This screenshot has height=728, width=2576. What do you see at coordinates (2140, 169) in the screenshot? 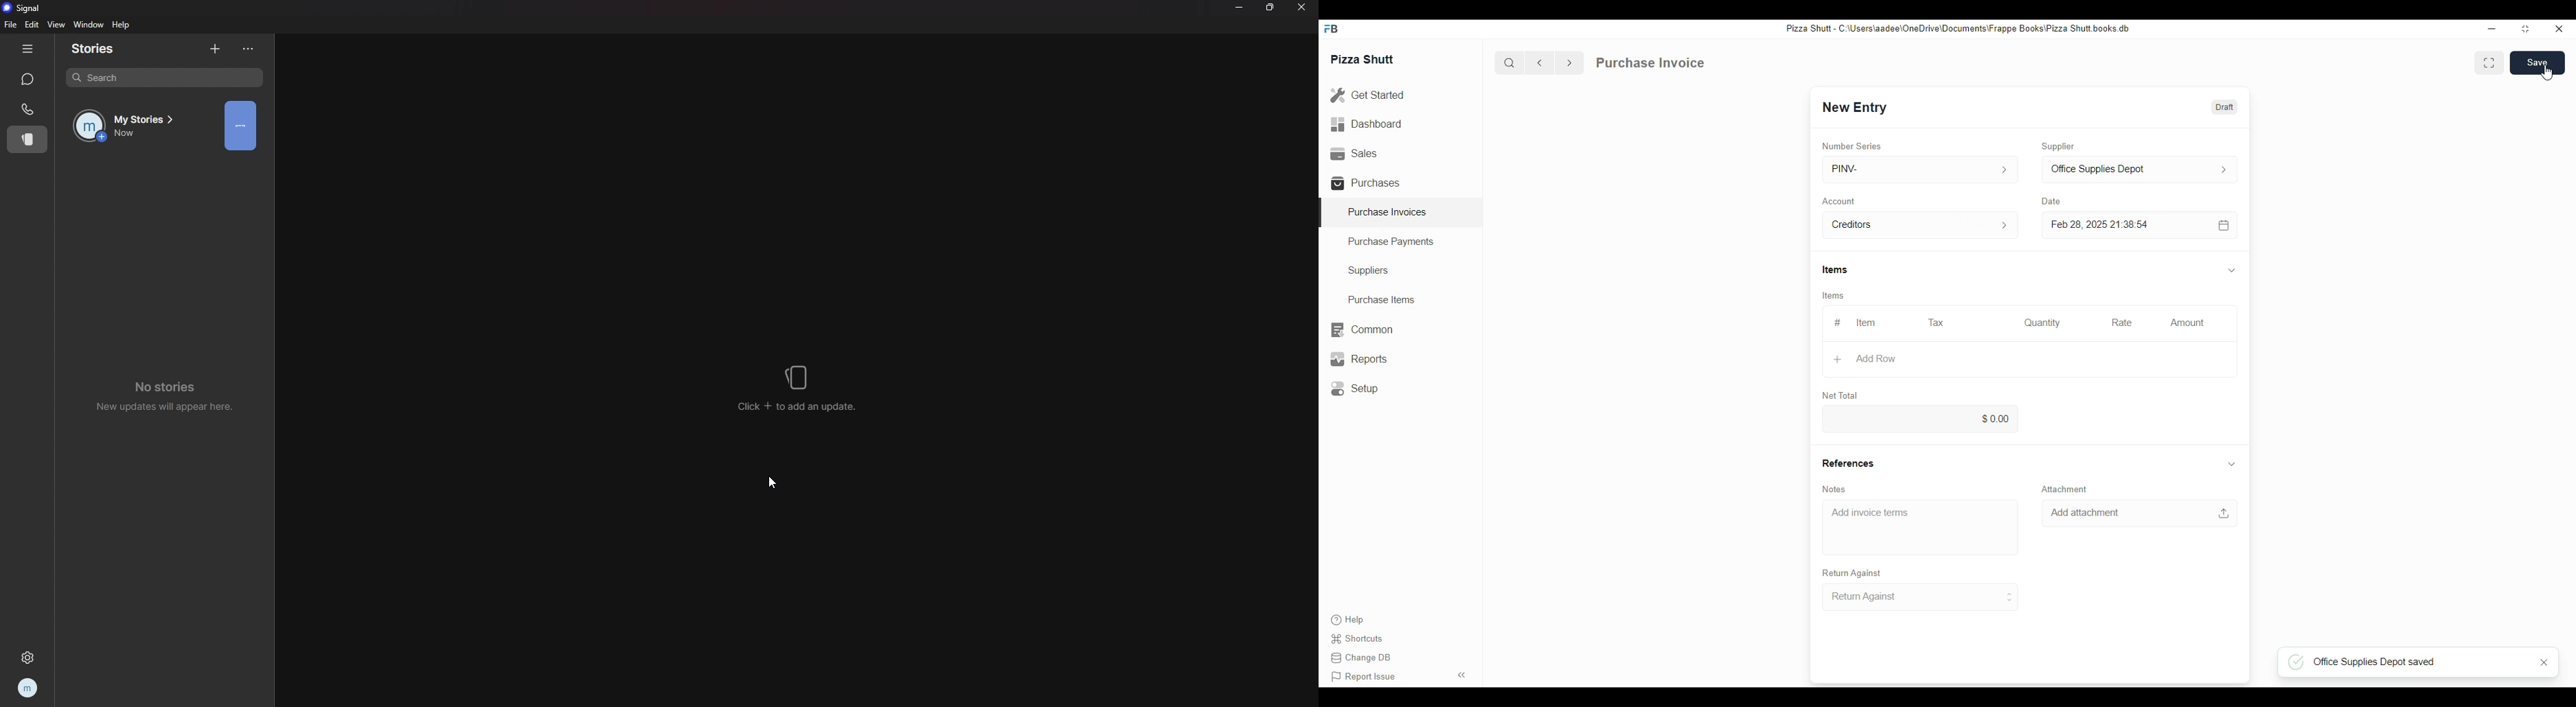
I see `Office Supplies Depot` at bounding box center [2140, 169].